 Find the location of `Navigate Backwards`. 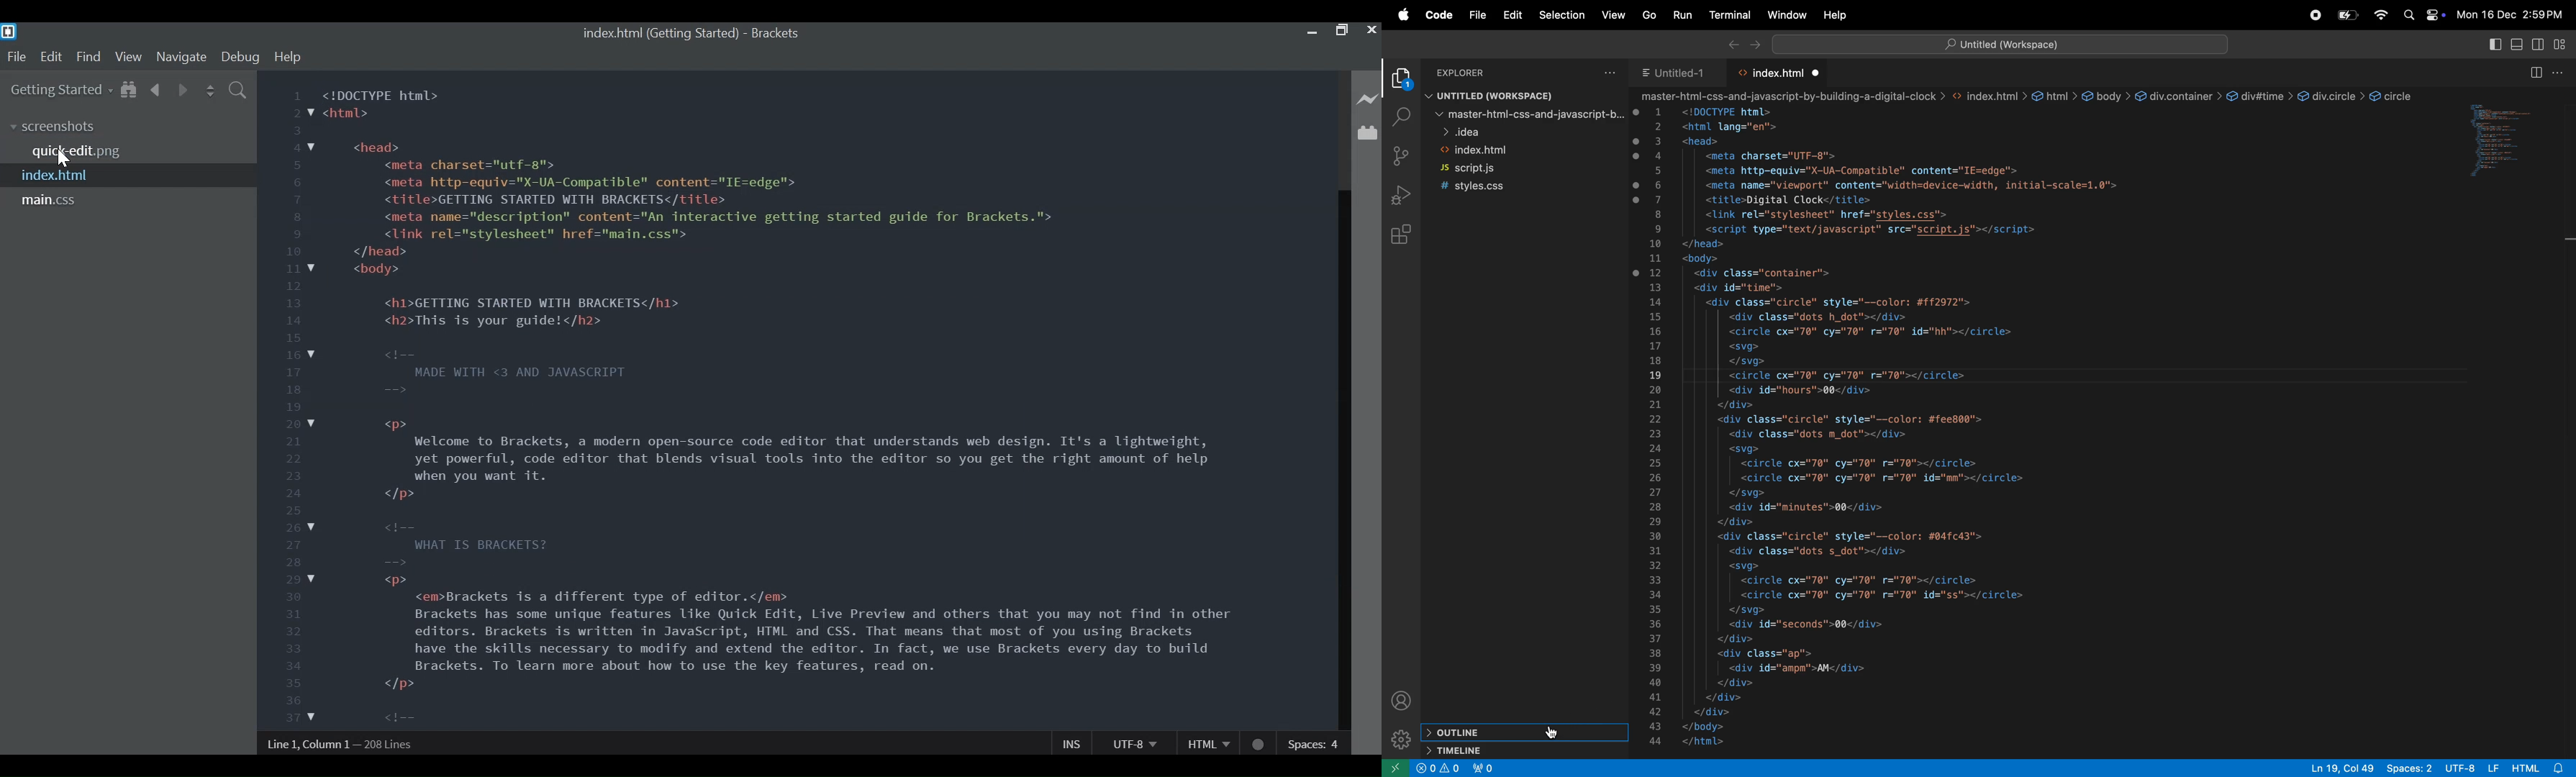

Navigate Backwards is located at coordinates (158, 89).